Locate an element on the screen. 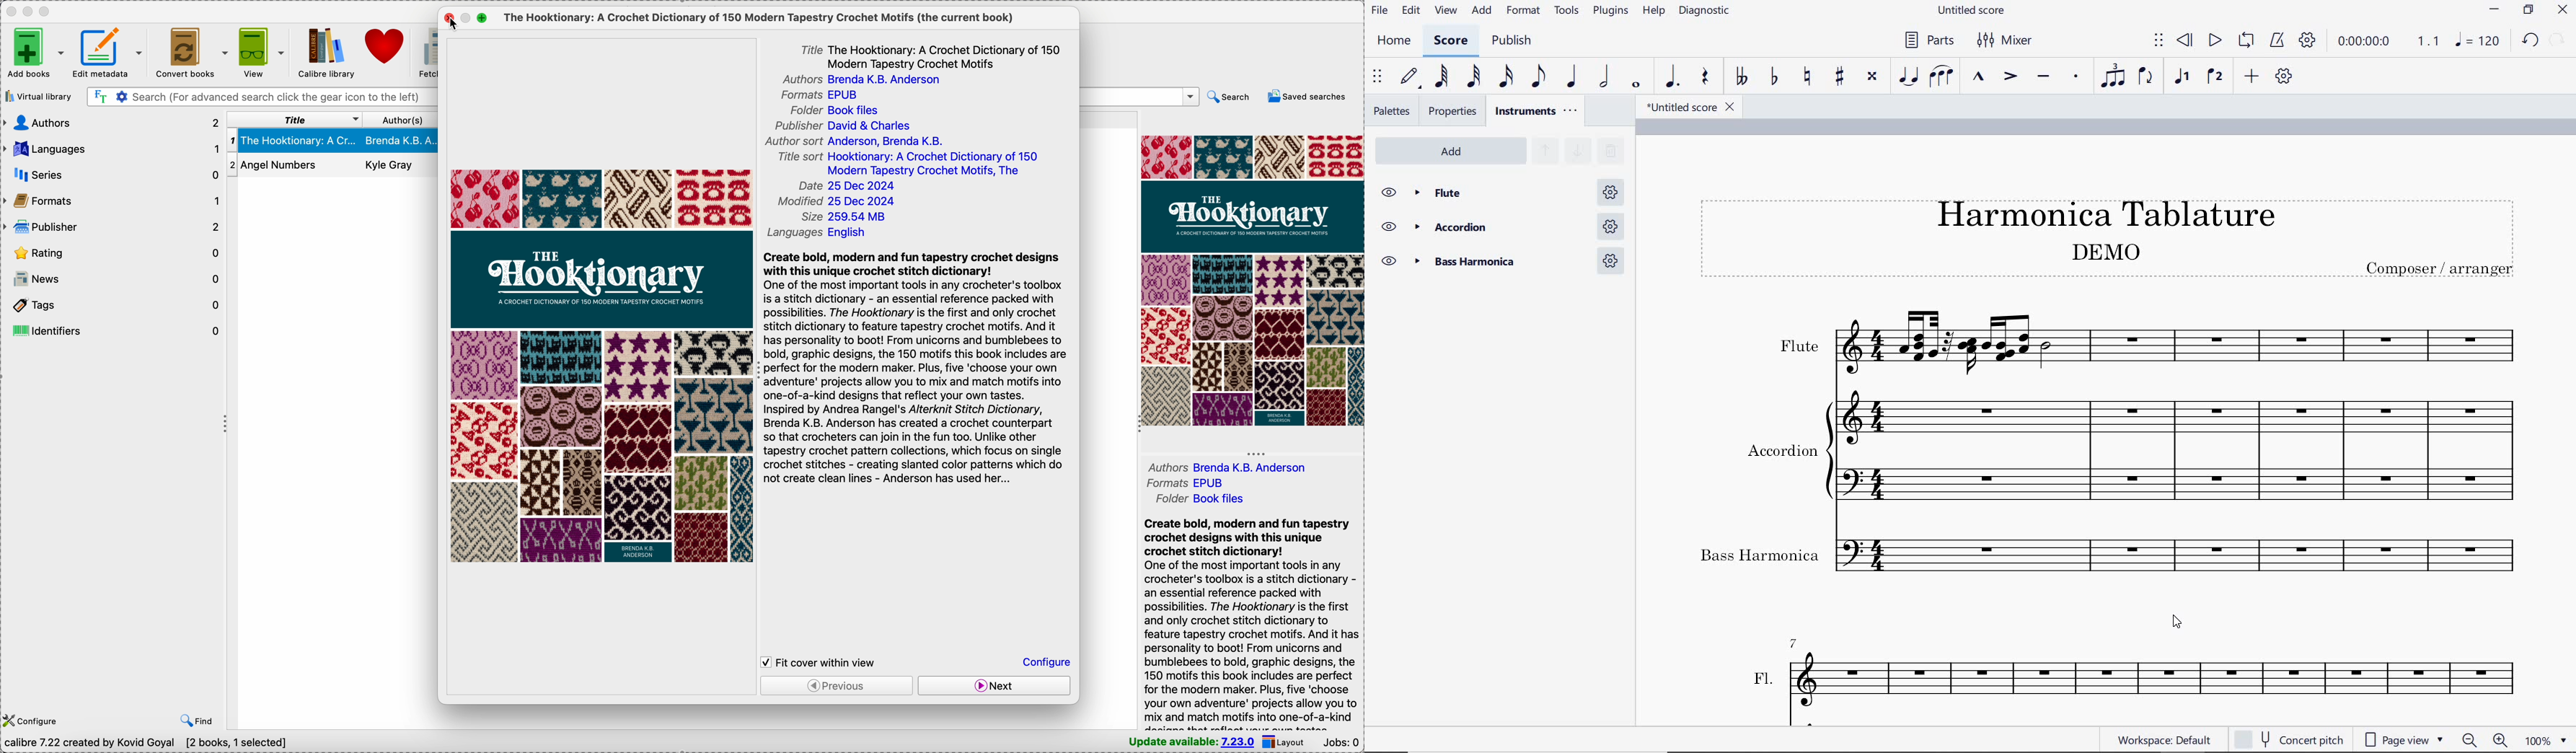 Image resolution: width=2576 pixels, height=756 pixels. find is located at coordinates (196, 722).